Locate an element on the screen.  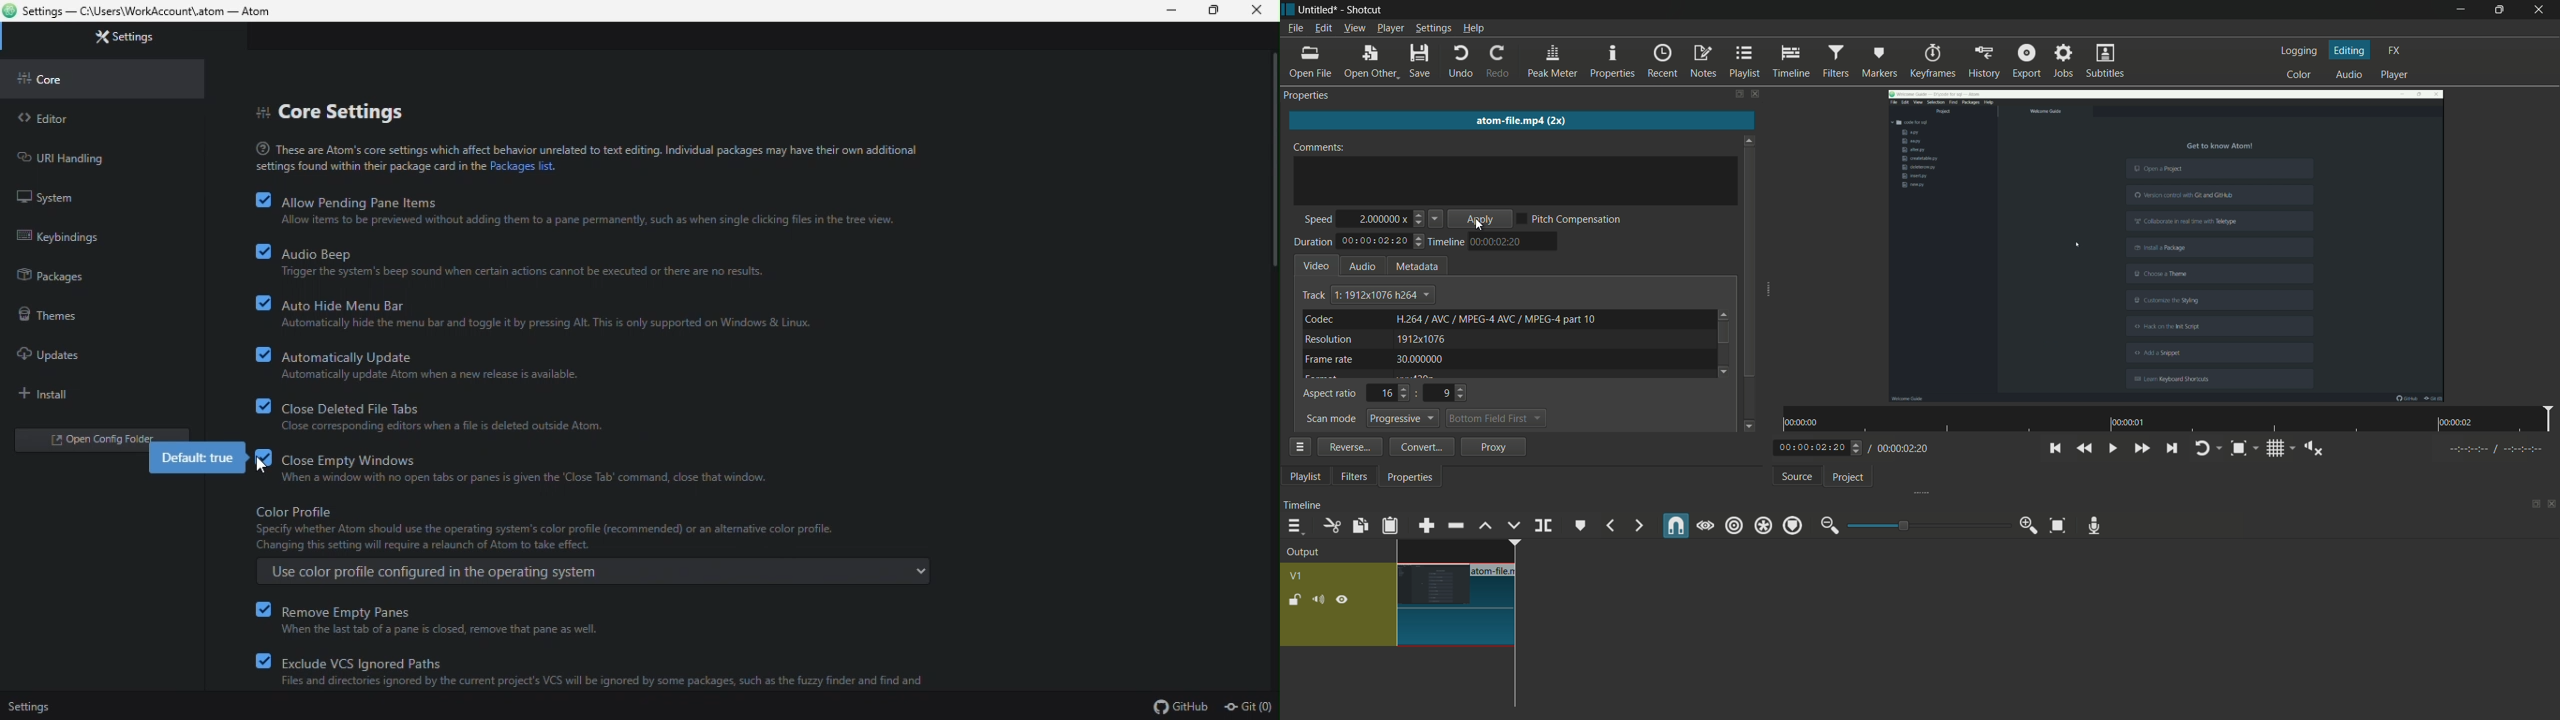
scroll bar is located at coordinates (1750, 261).